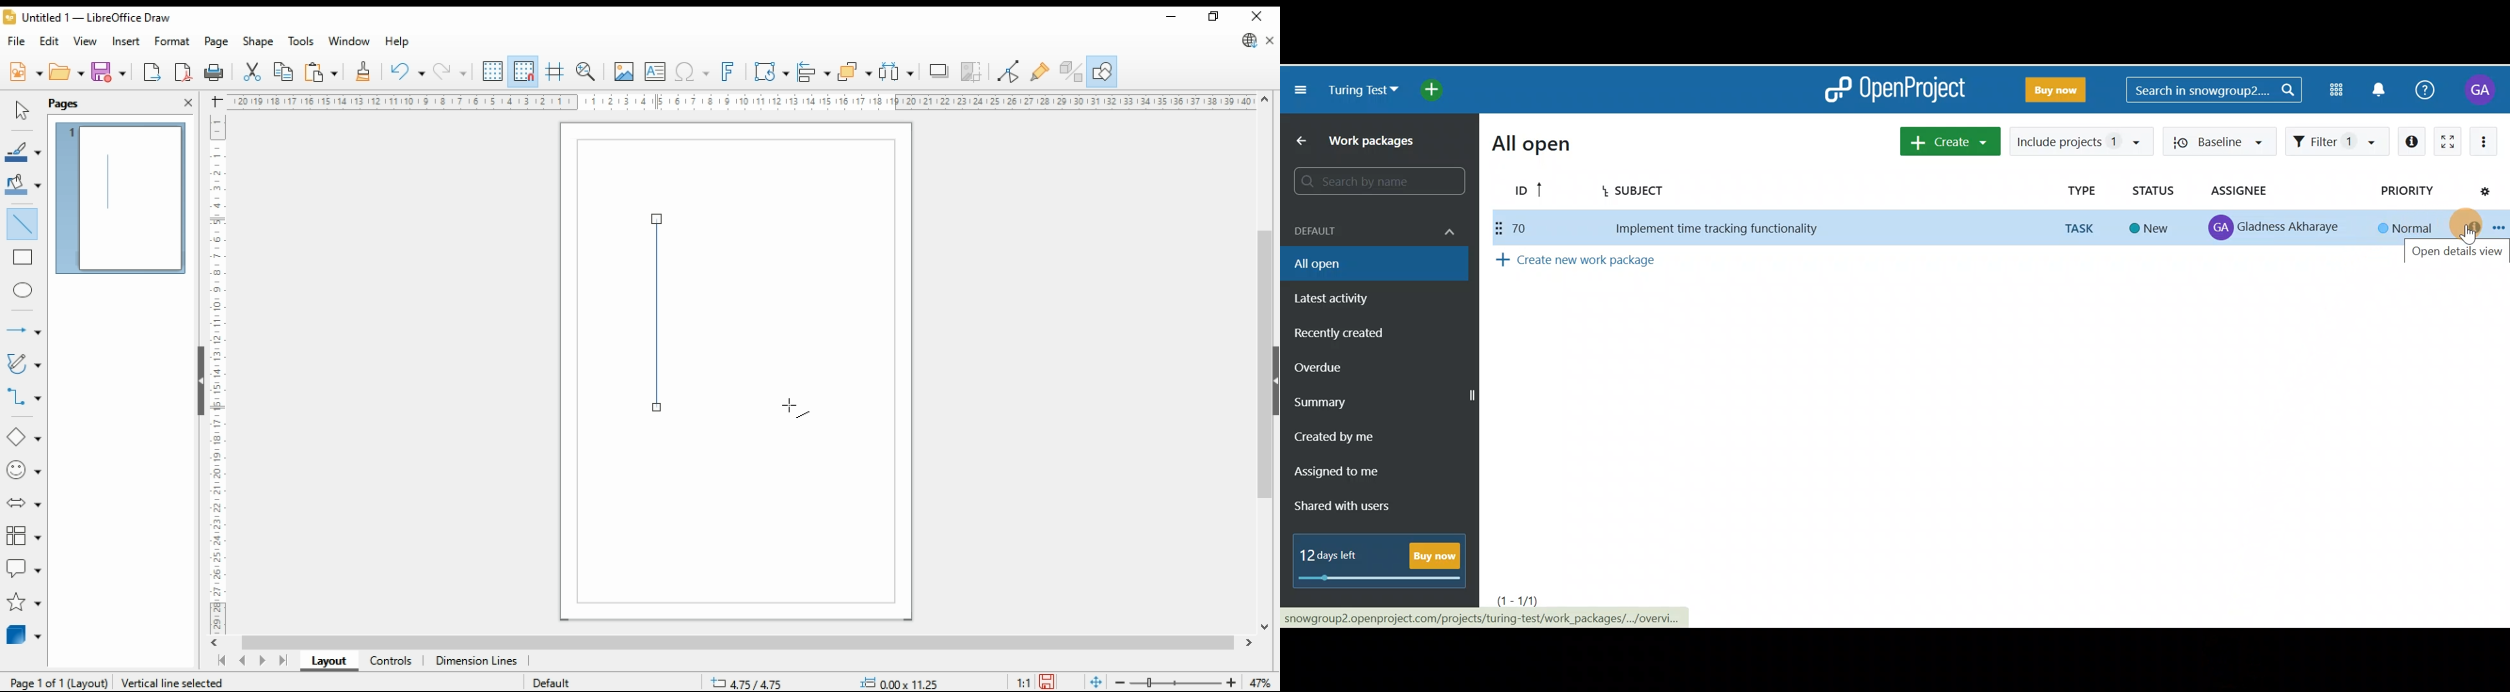  I want to click on edit, so click(52, 43).